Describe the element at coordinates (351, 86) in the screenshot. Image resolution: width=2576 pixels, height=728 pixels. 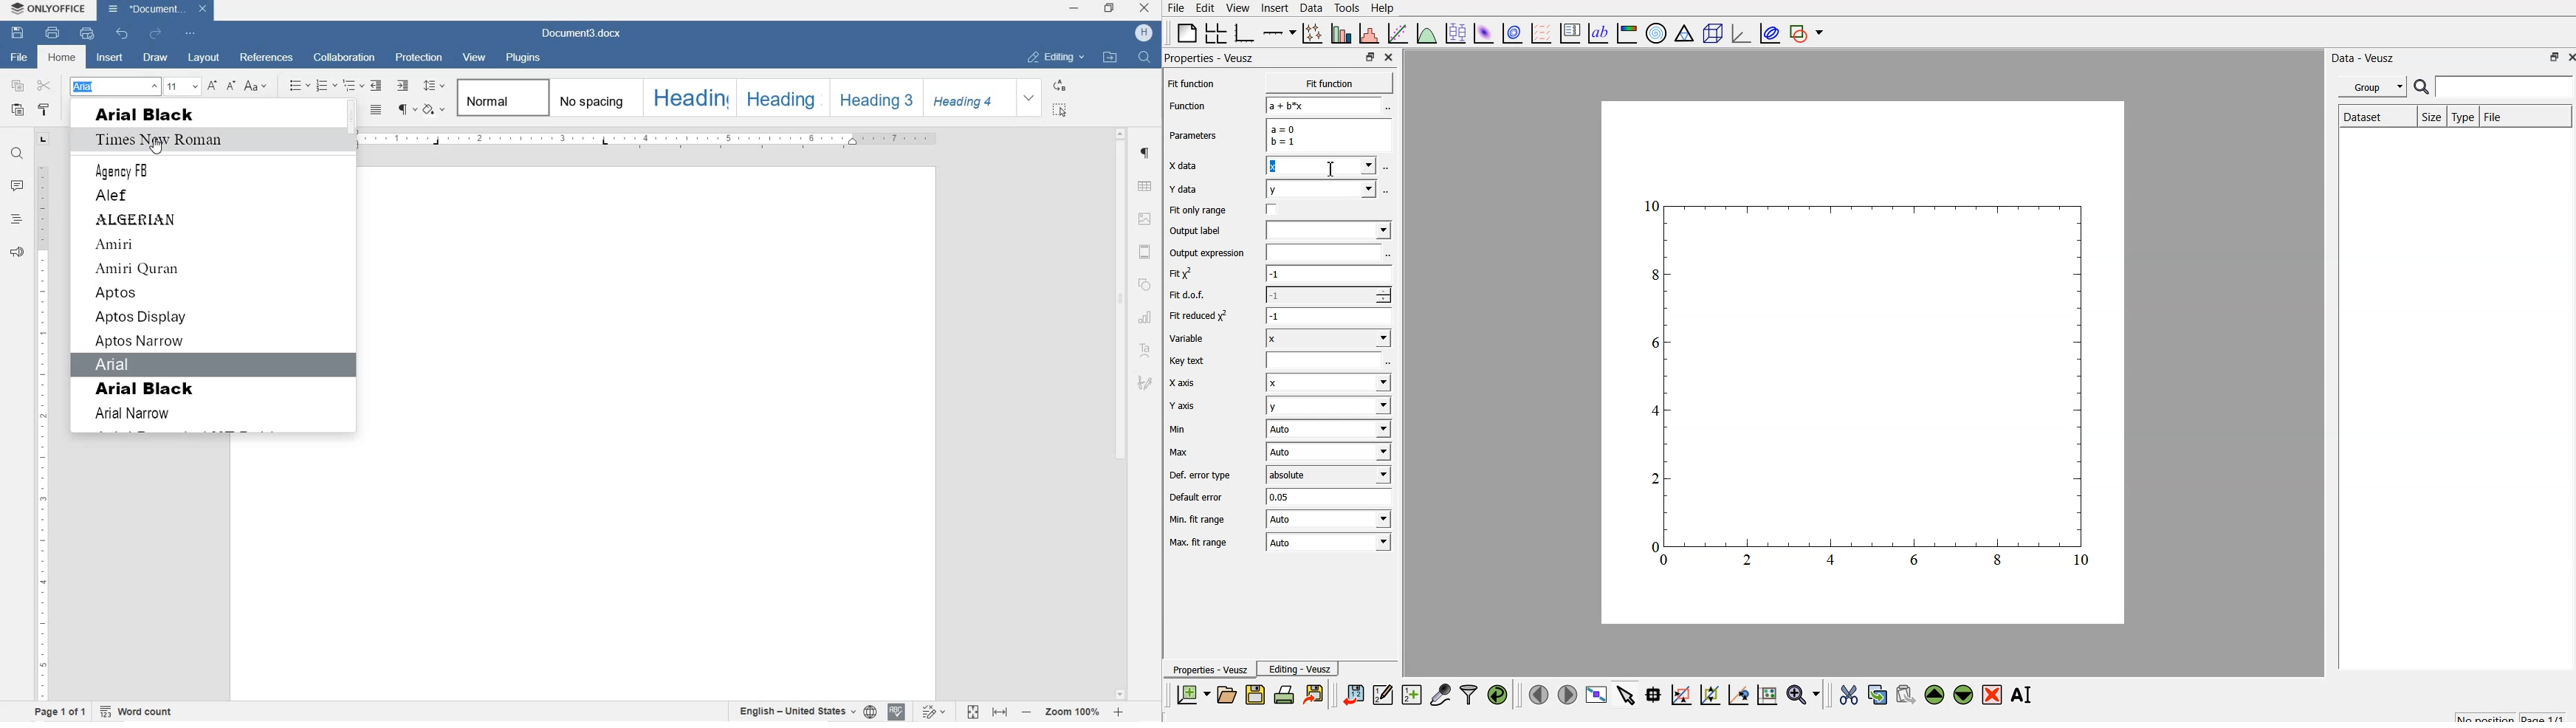
I see `MULTILEVEL LISTS` at that location.